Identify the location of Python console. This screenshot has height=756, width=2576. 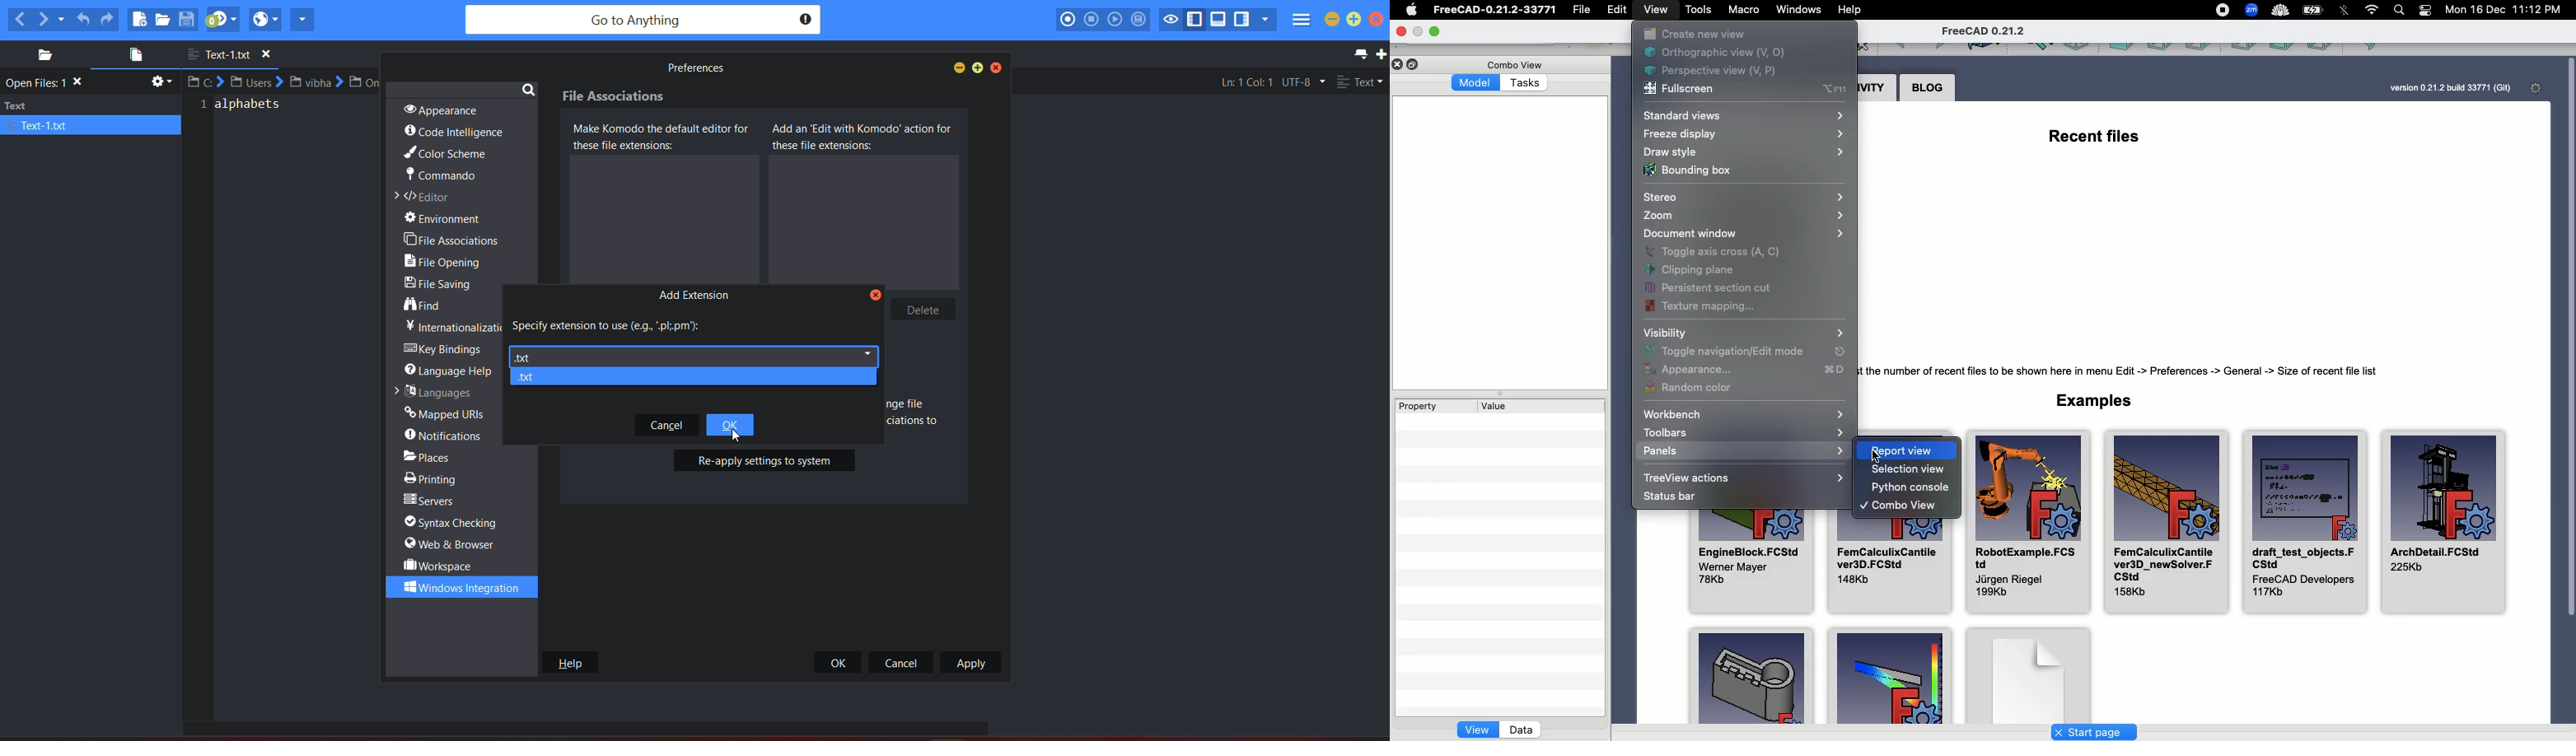
(1910, 489).